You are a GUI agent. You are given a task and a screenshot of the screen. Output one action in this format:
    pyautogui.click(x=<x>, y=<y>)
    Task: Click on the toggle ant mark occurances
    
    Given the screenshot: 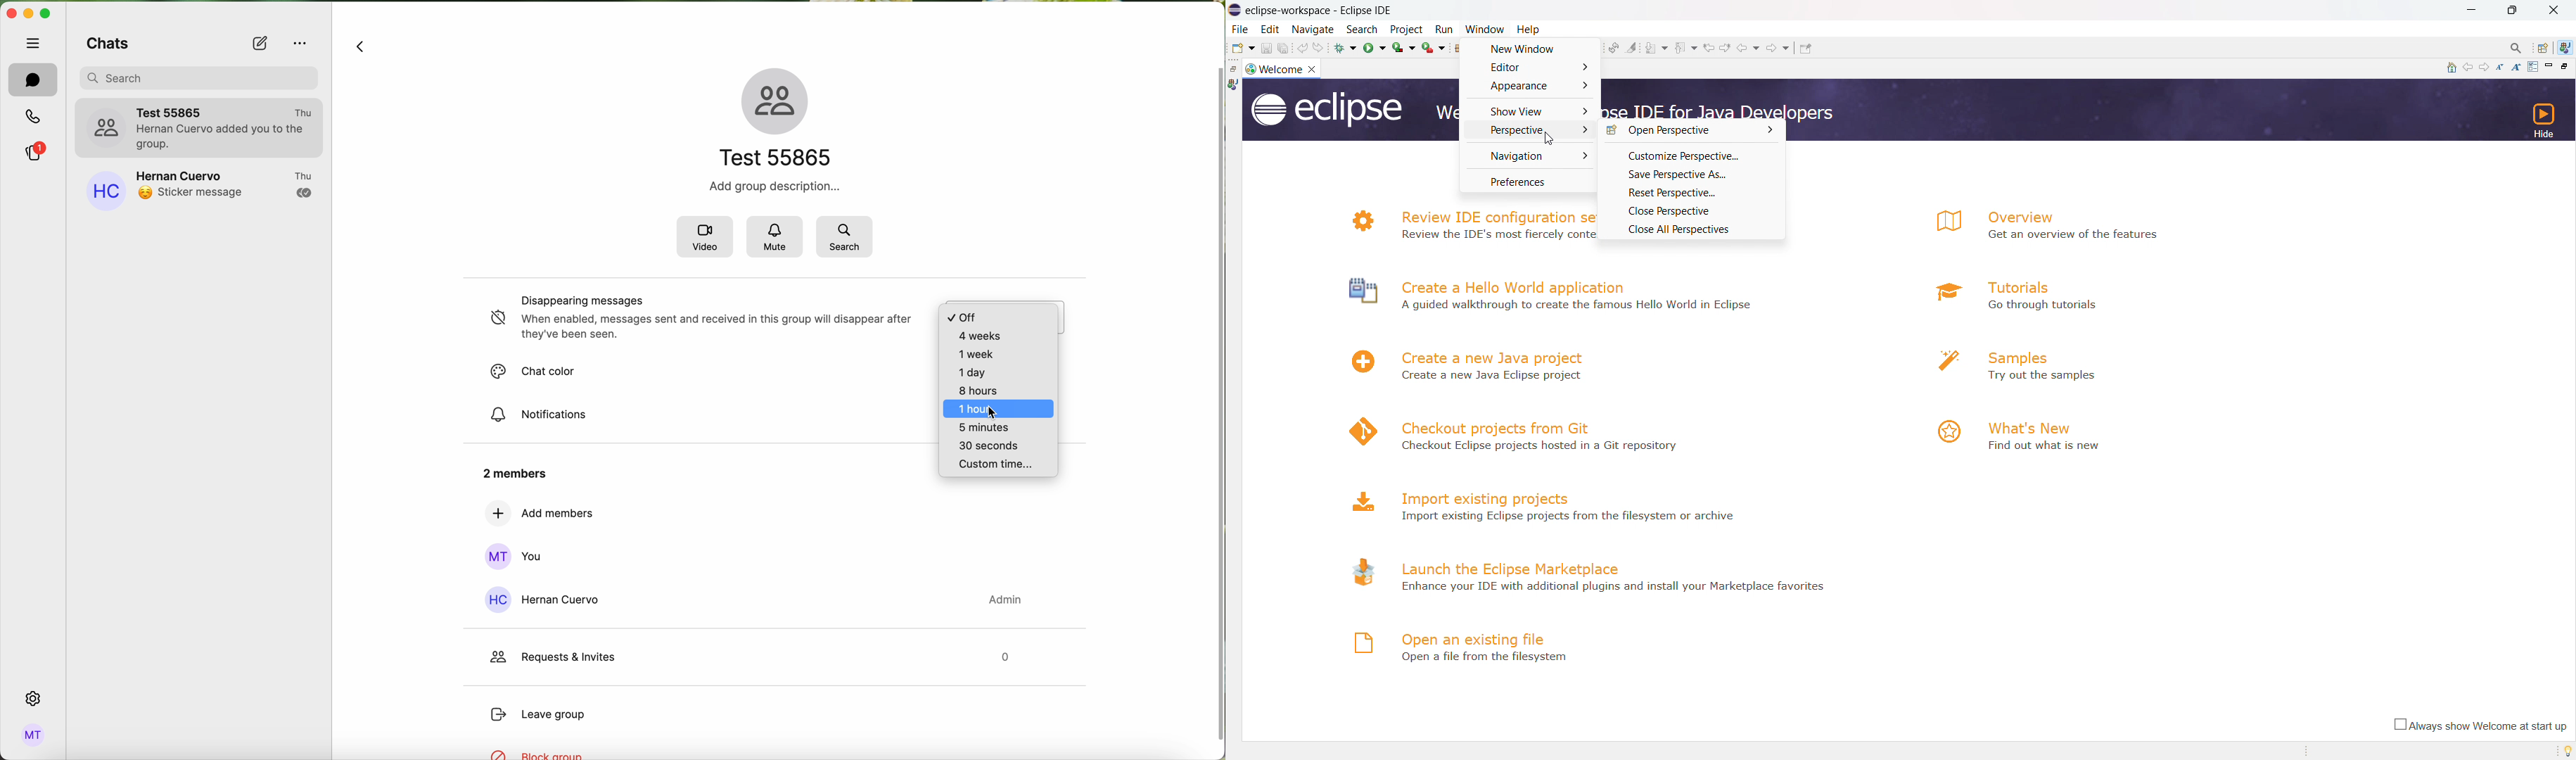 What is the action you would take?
    pyautogui.click(x=1632, y=48)
    